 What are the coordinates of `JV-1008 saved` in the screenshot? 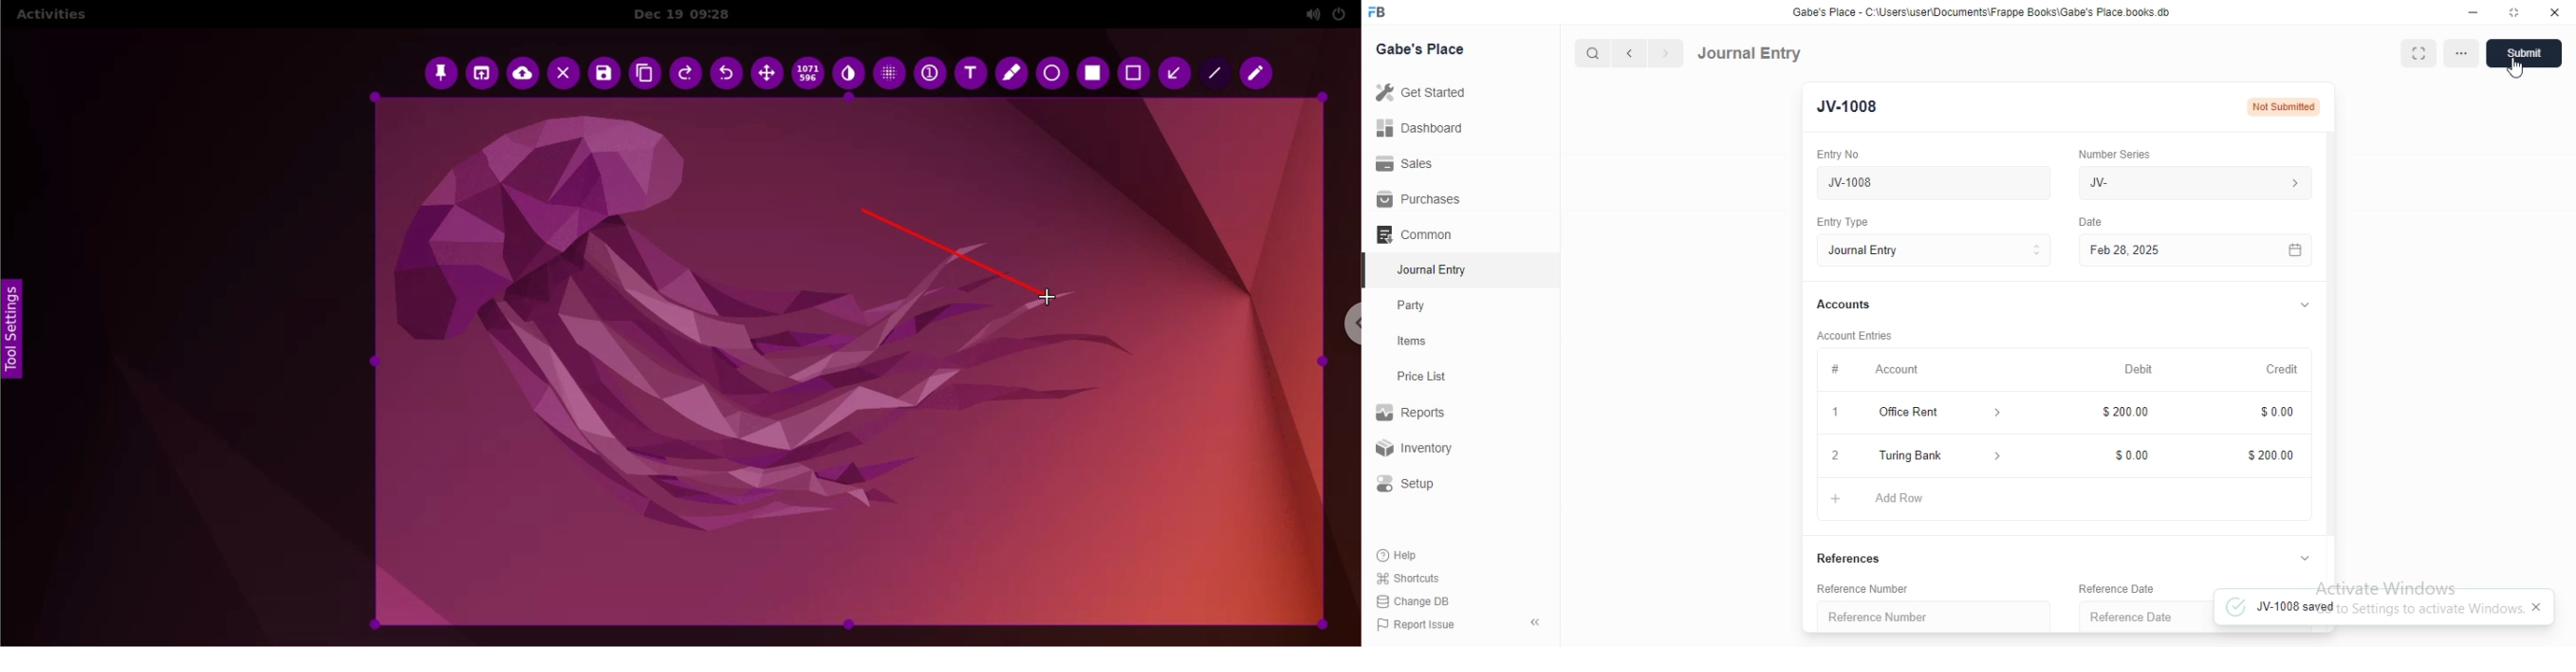 It's located at (2379, 609).